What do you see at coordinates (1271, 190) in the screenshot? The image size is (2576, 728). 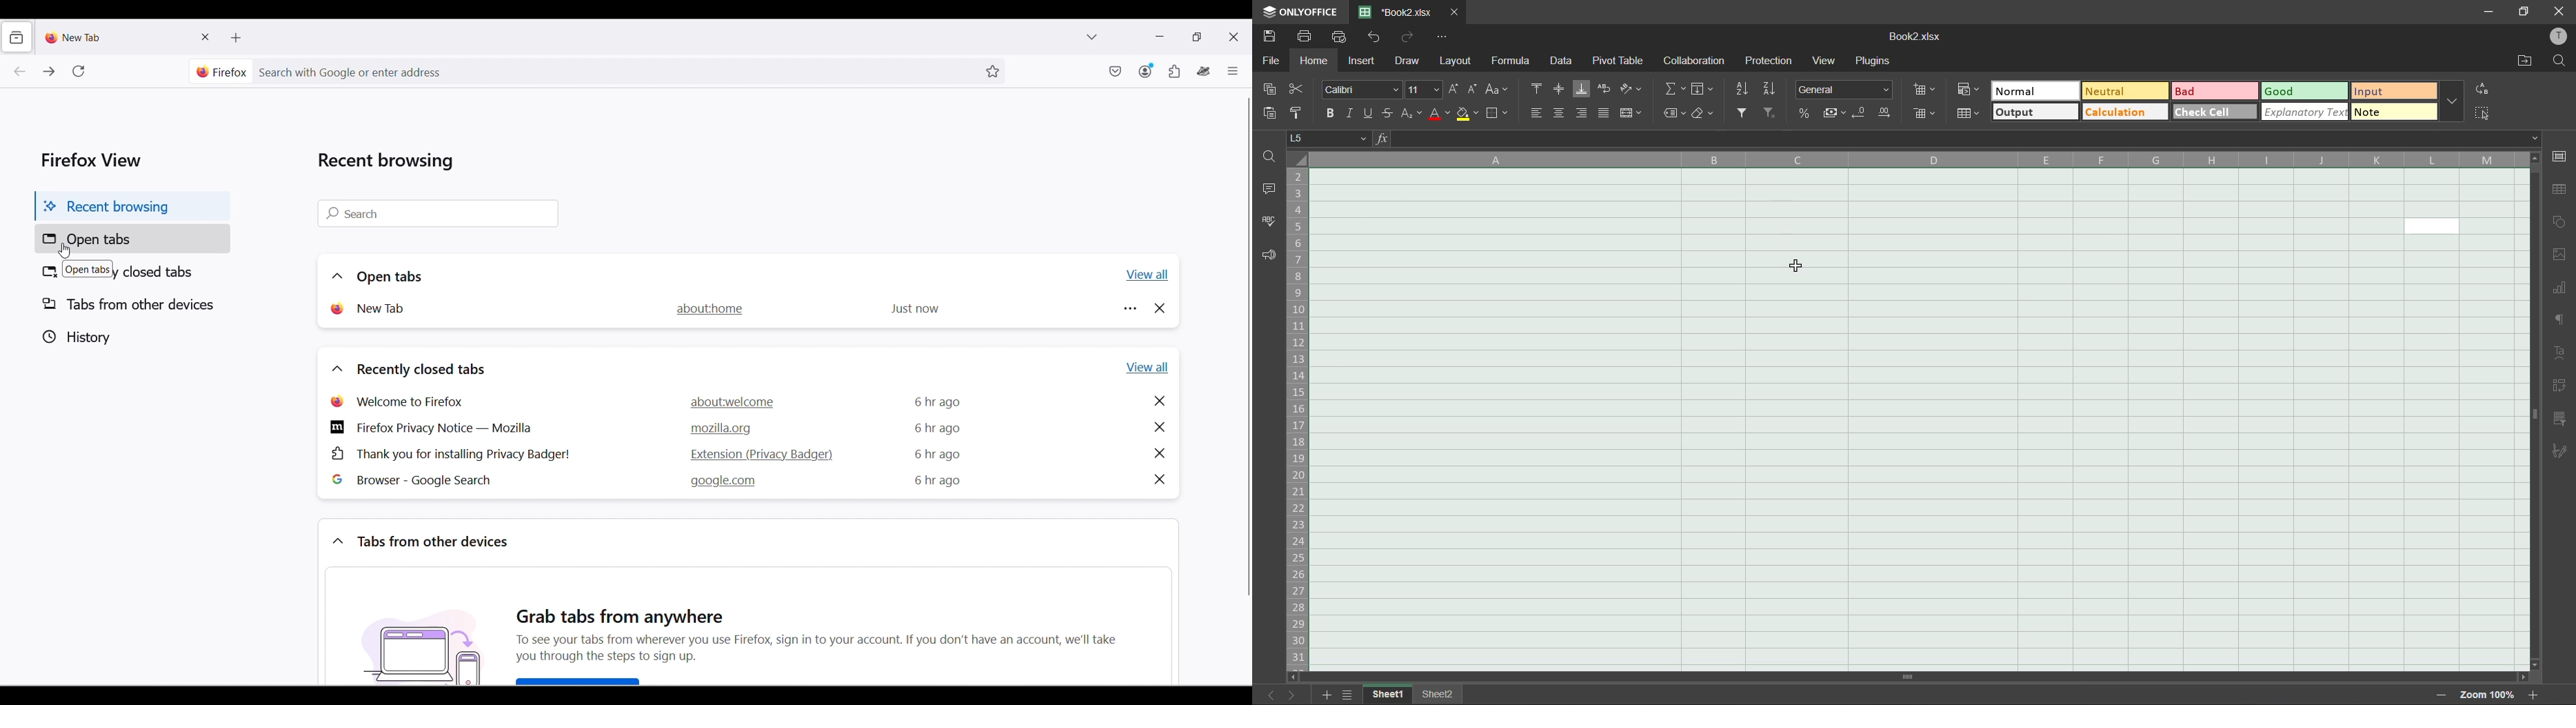 I see `comments` at bounding box center [1271, 190].